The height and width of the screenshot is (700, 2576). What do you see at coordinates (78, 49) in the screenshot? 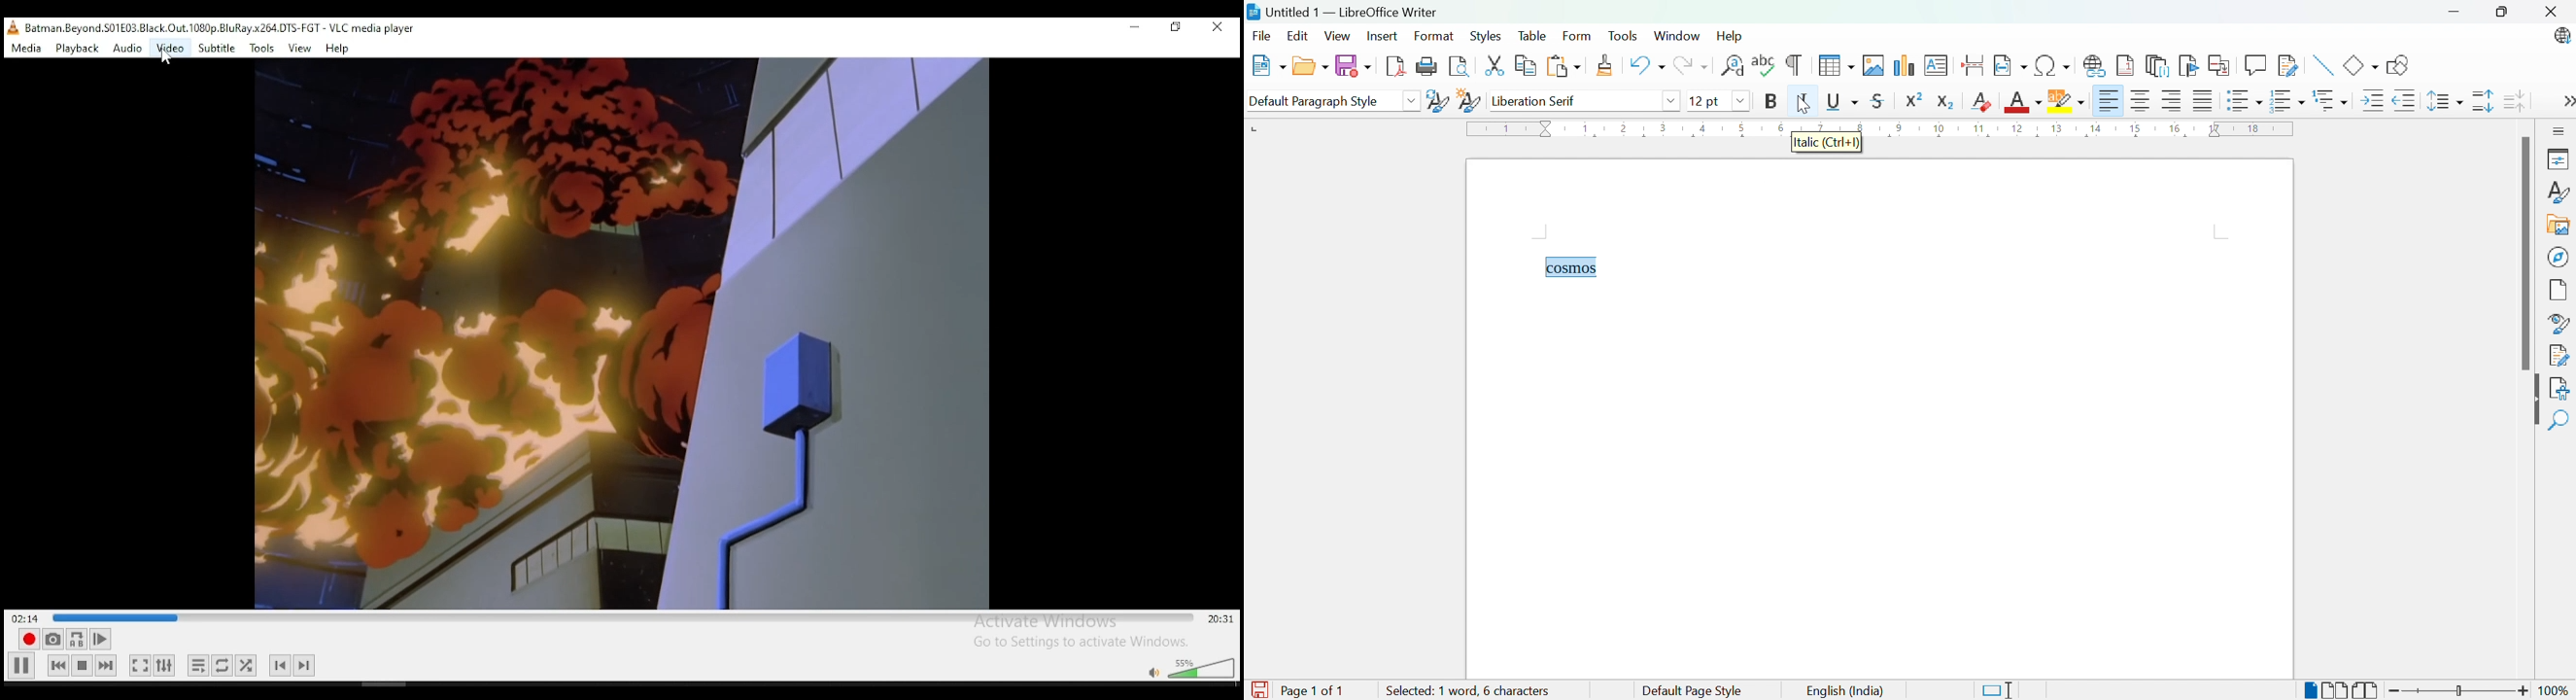
I see `playback` at bounding box center [78, 49].